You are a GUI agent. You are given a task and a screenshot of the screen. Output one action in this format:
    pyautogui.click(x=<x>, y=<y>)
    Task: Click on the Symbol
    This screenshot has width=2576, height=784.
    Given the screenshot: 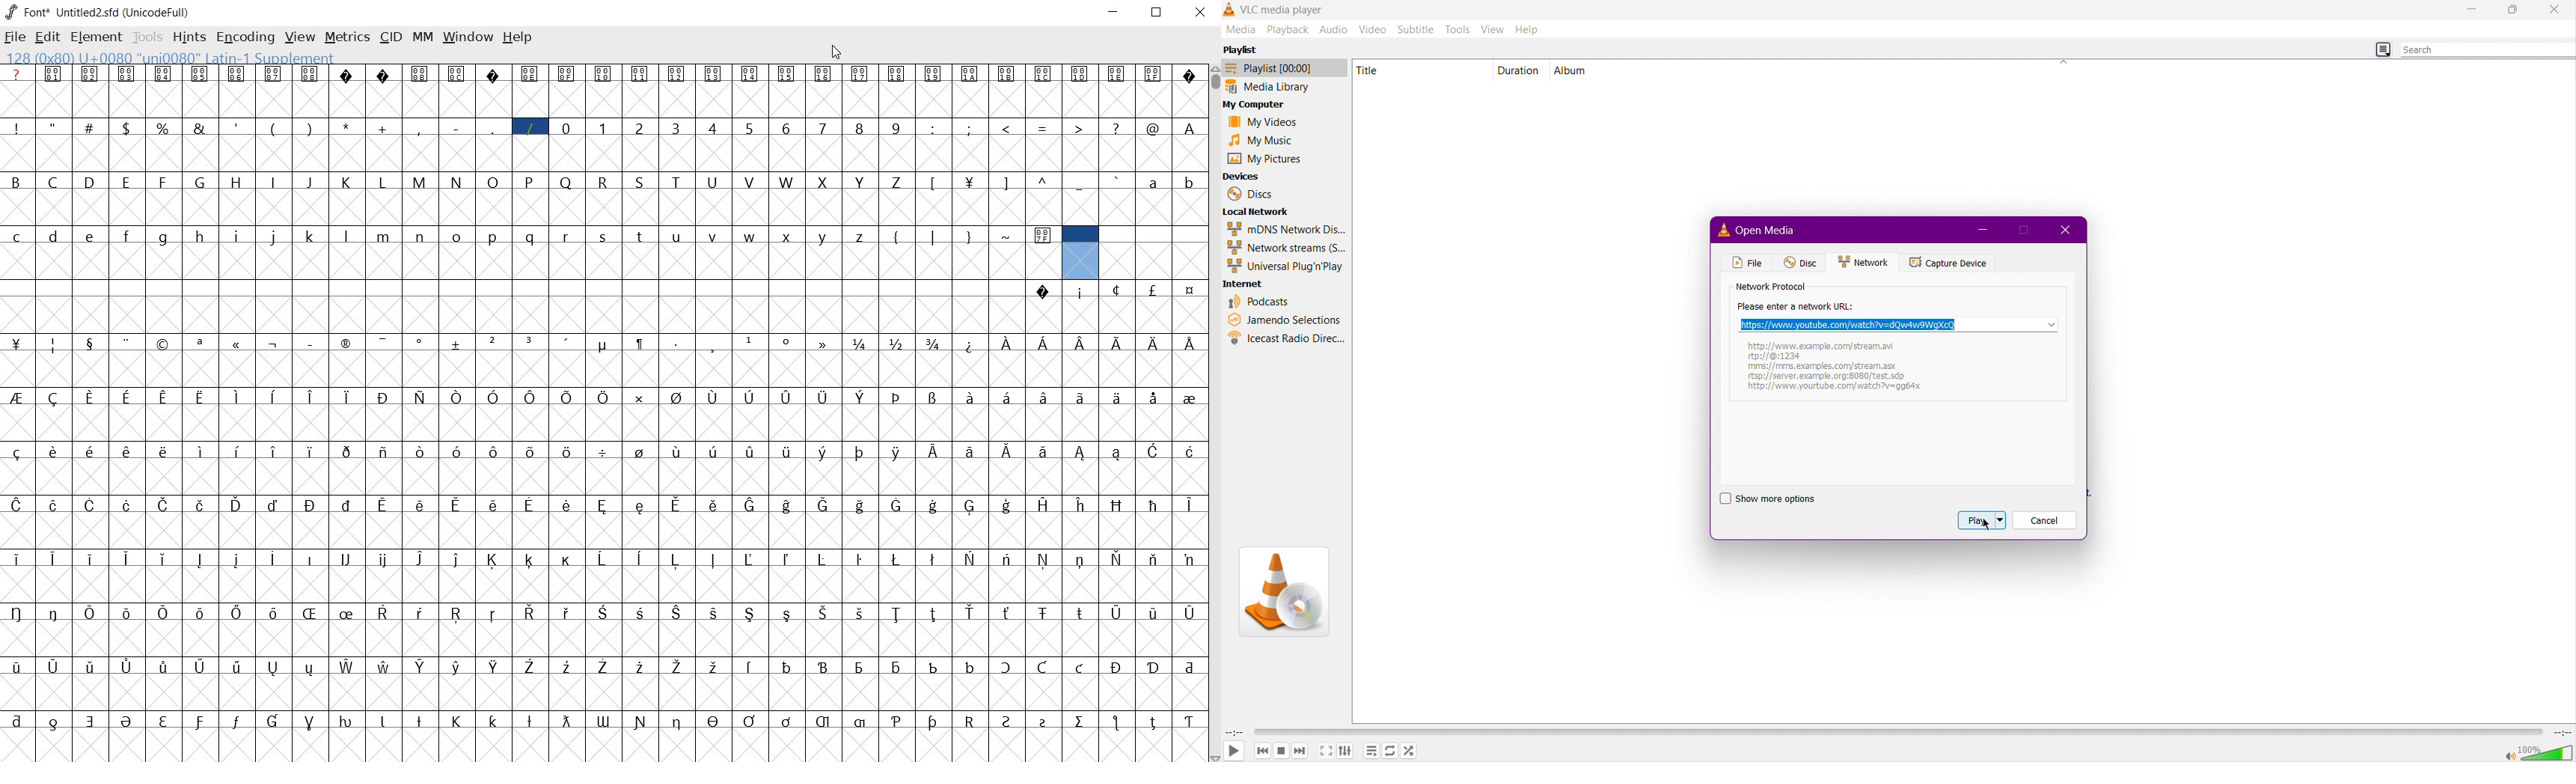 What is the action you would take?
    pyautogui.click(x=786, y=665)
    